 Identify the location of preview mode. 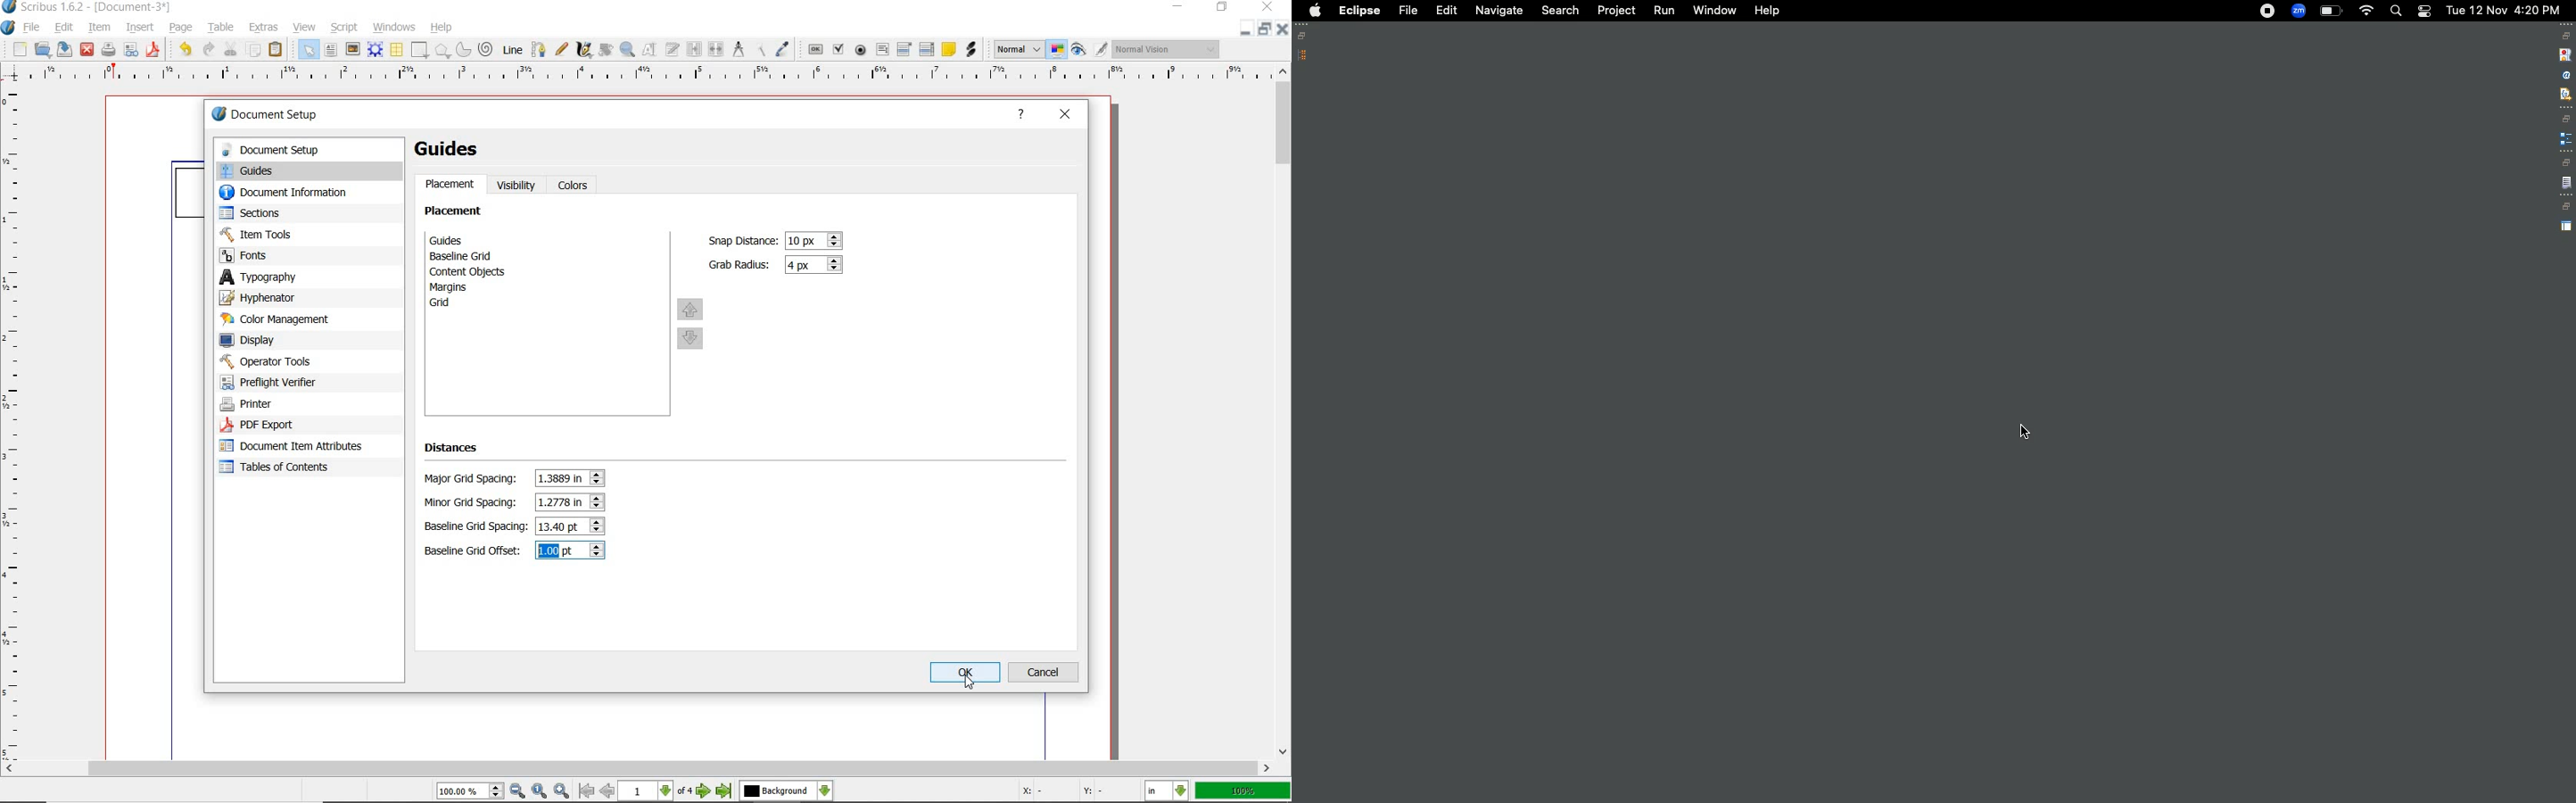
(1090, 48).